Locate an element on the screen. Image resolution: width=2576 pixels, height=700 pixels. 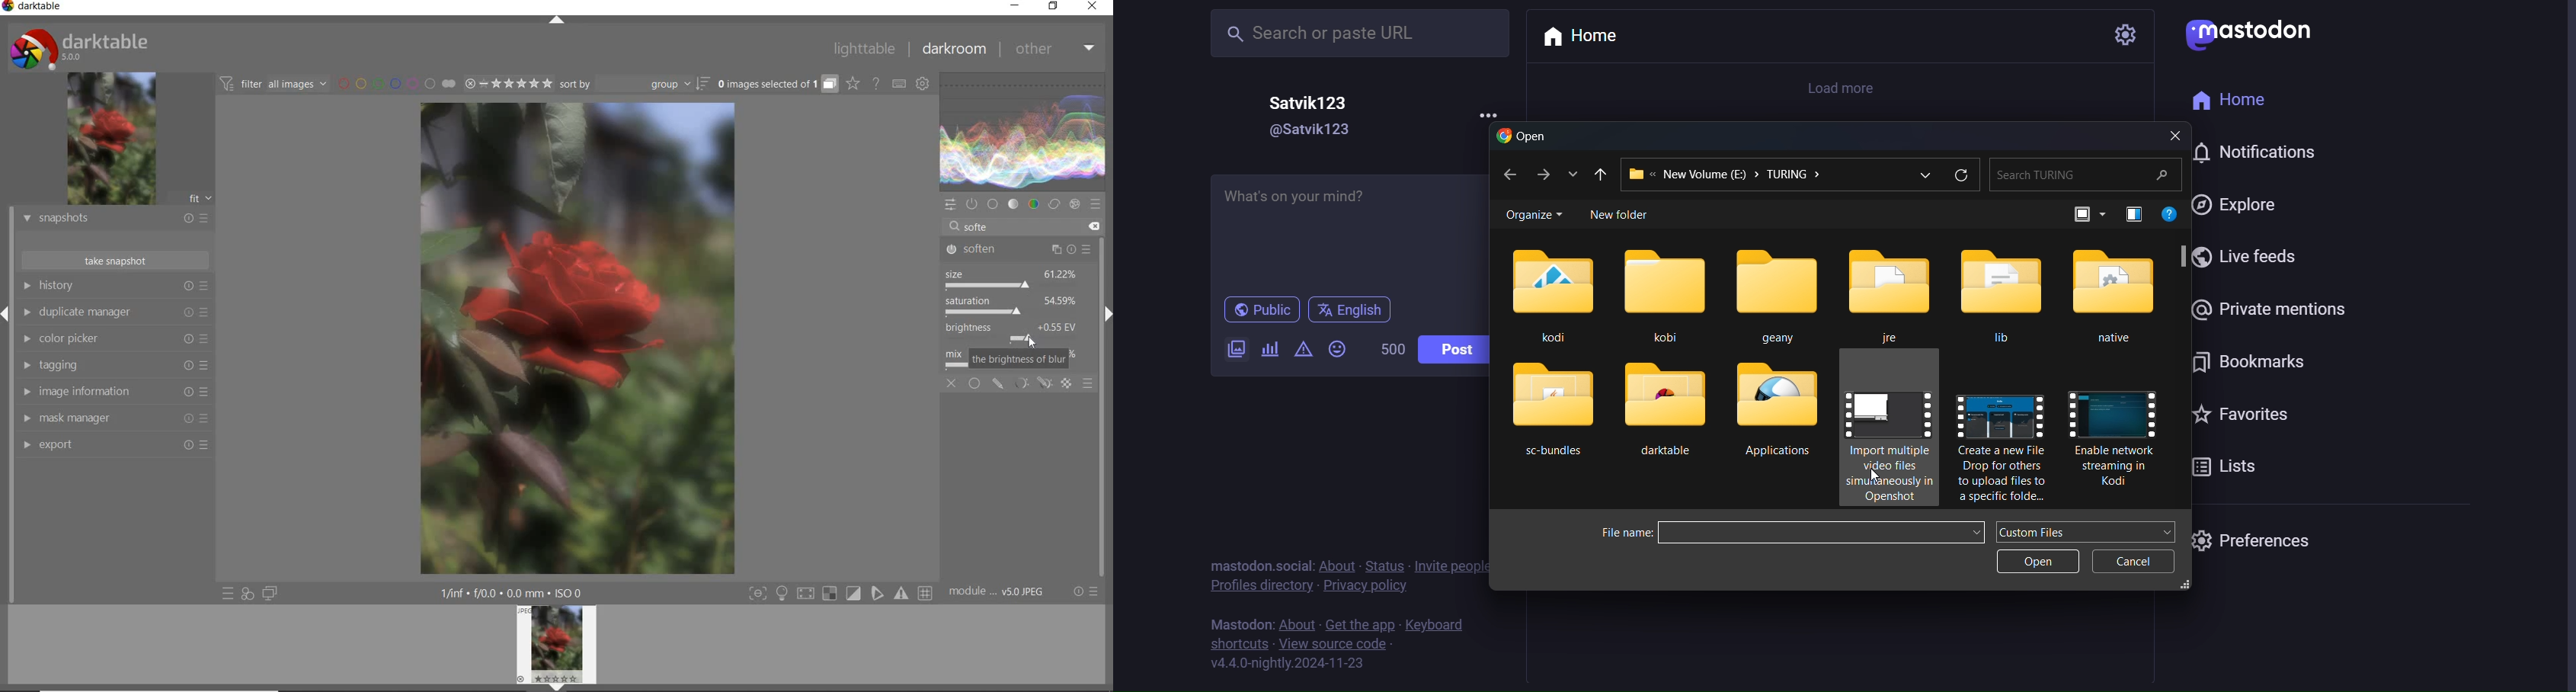
base is located at coordinates (991, 203).